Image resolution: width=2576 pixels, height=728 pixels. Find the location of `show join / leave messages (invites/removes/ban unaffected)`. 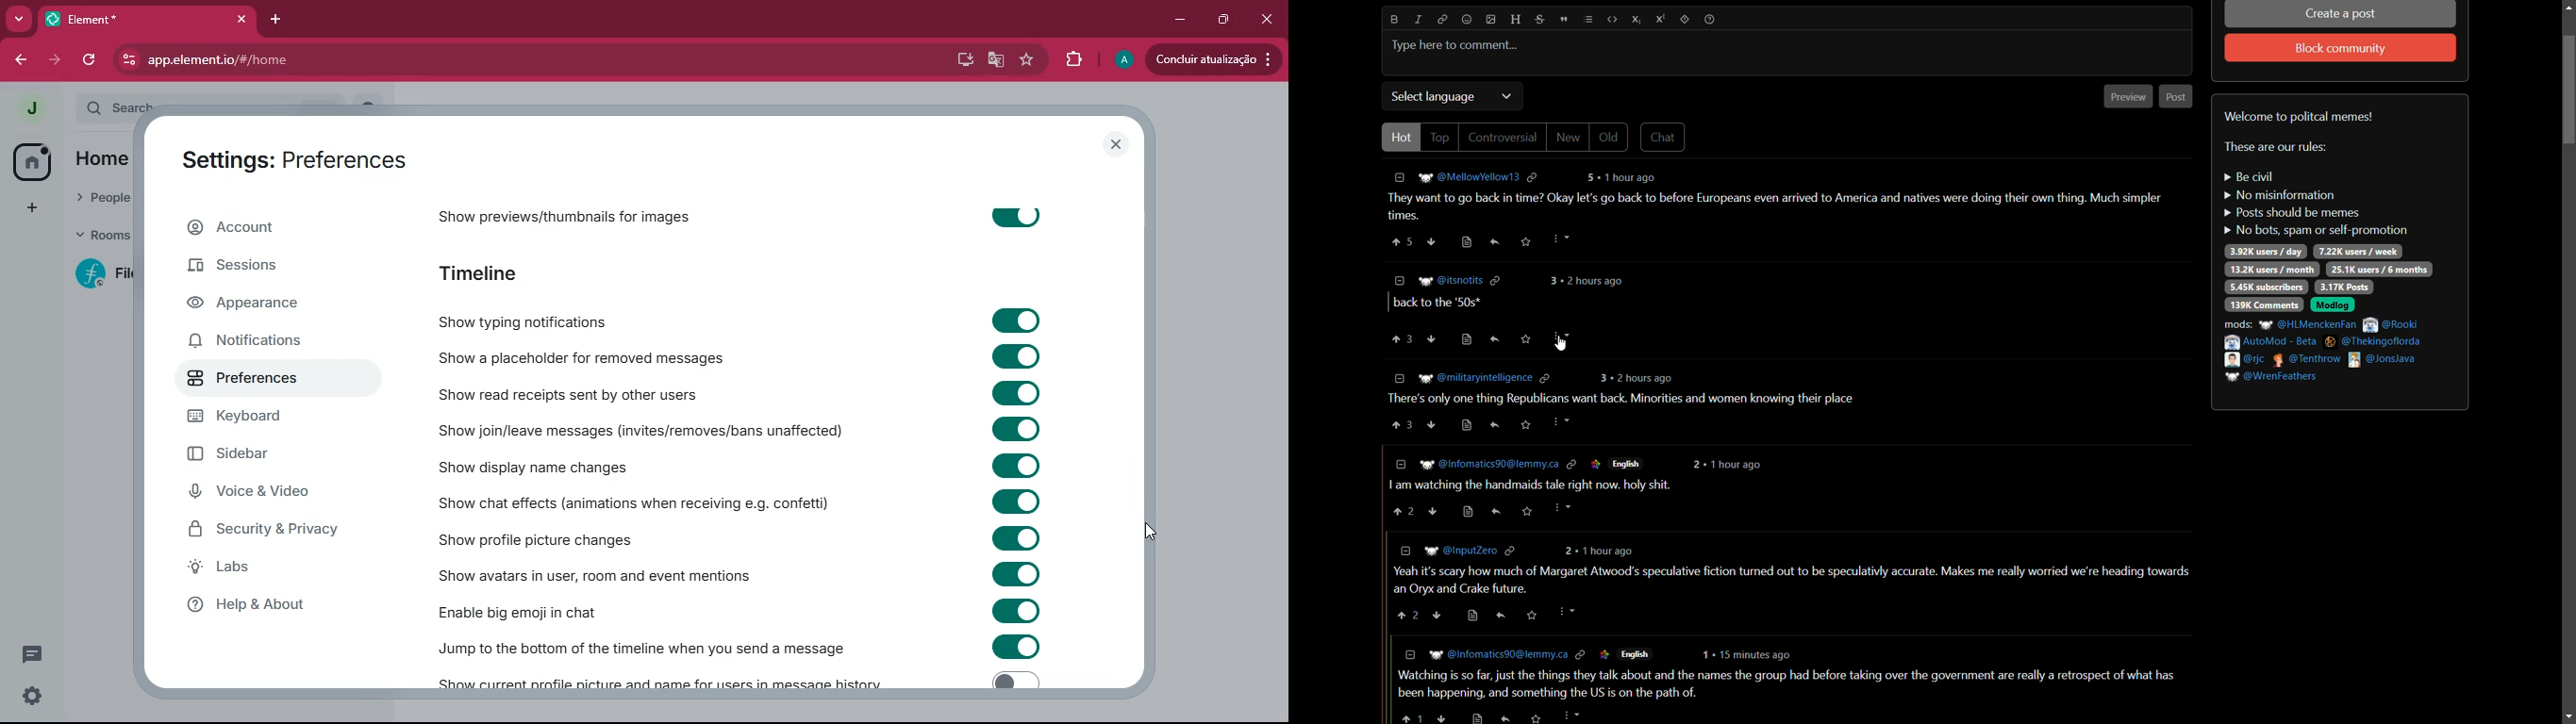

show join / leave messages (invites/removes/ban unaffected) is located at coordinates (647, 430).